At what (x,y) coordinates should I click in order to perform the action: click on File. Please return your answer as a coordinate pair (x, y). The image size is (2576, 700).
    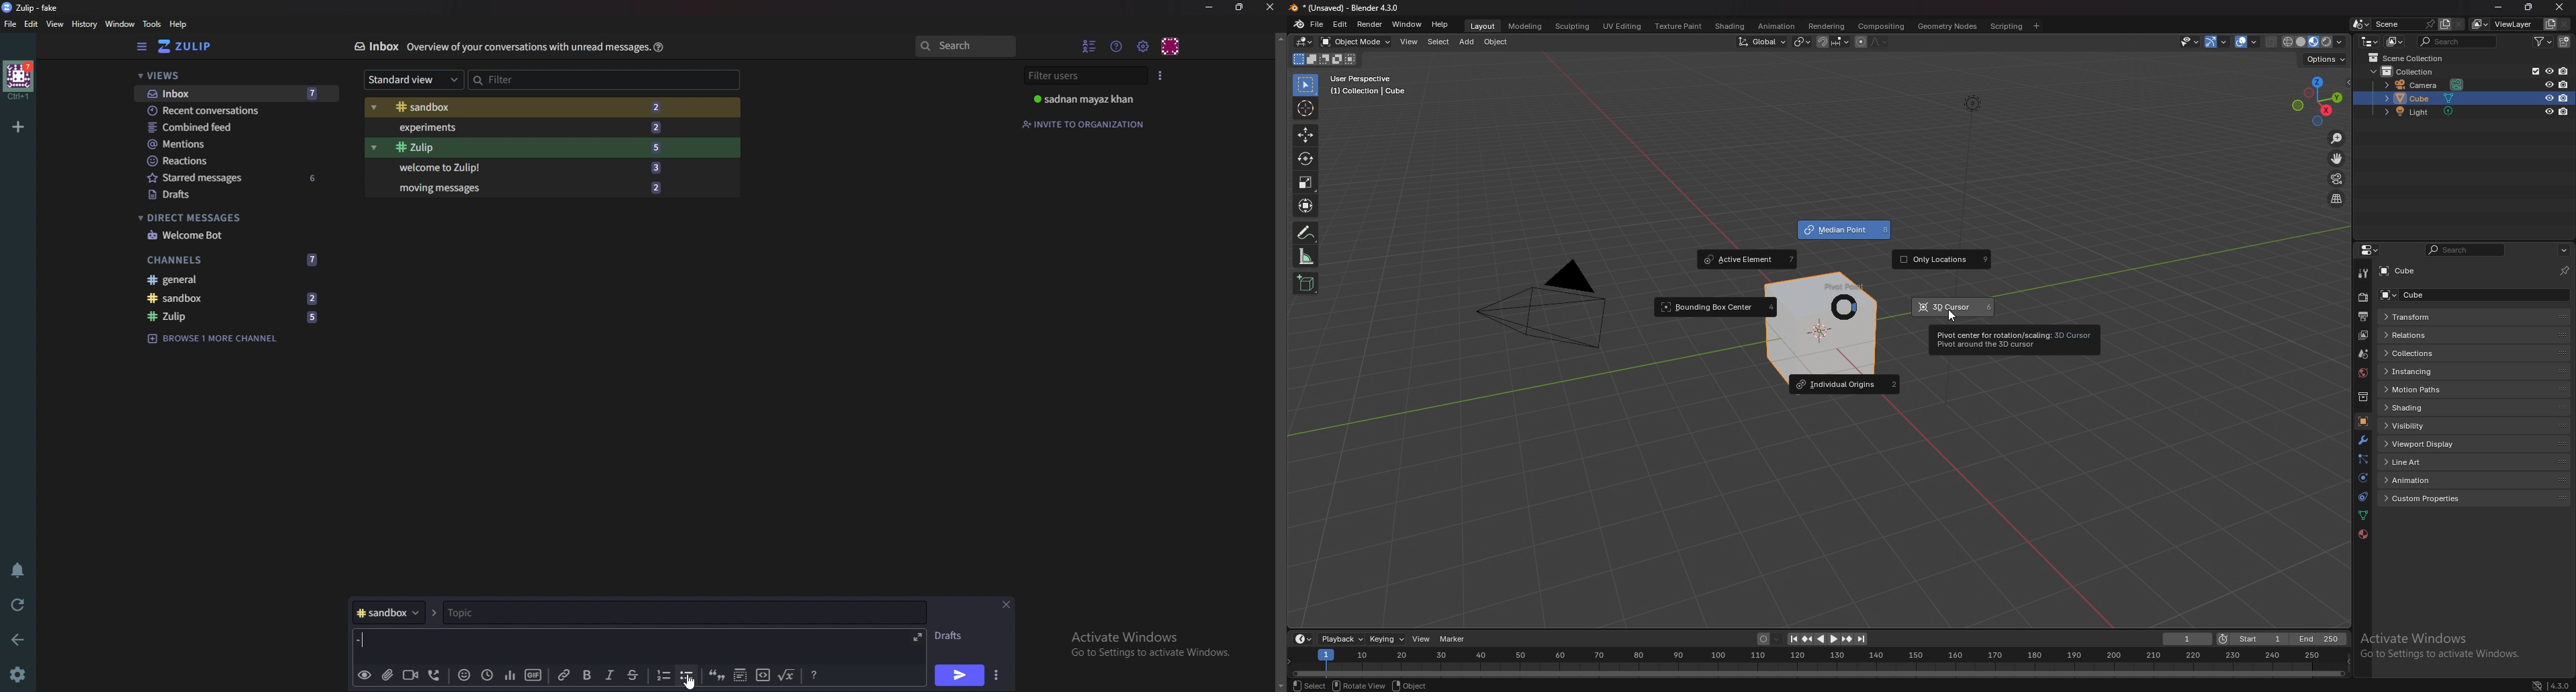
    Looking at the image, I should click on (11, 23).